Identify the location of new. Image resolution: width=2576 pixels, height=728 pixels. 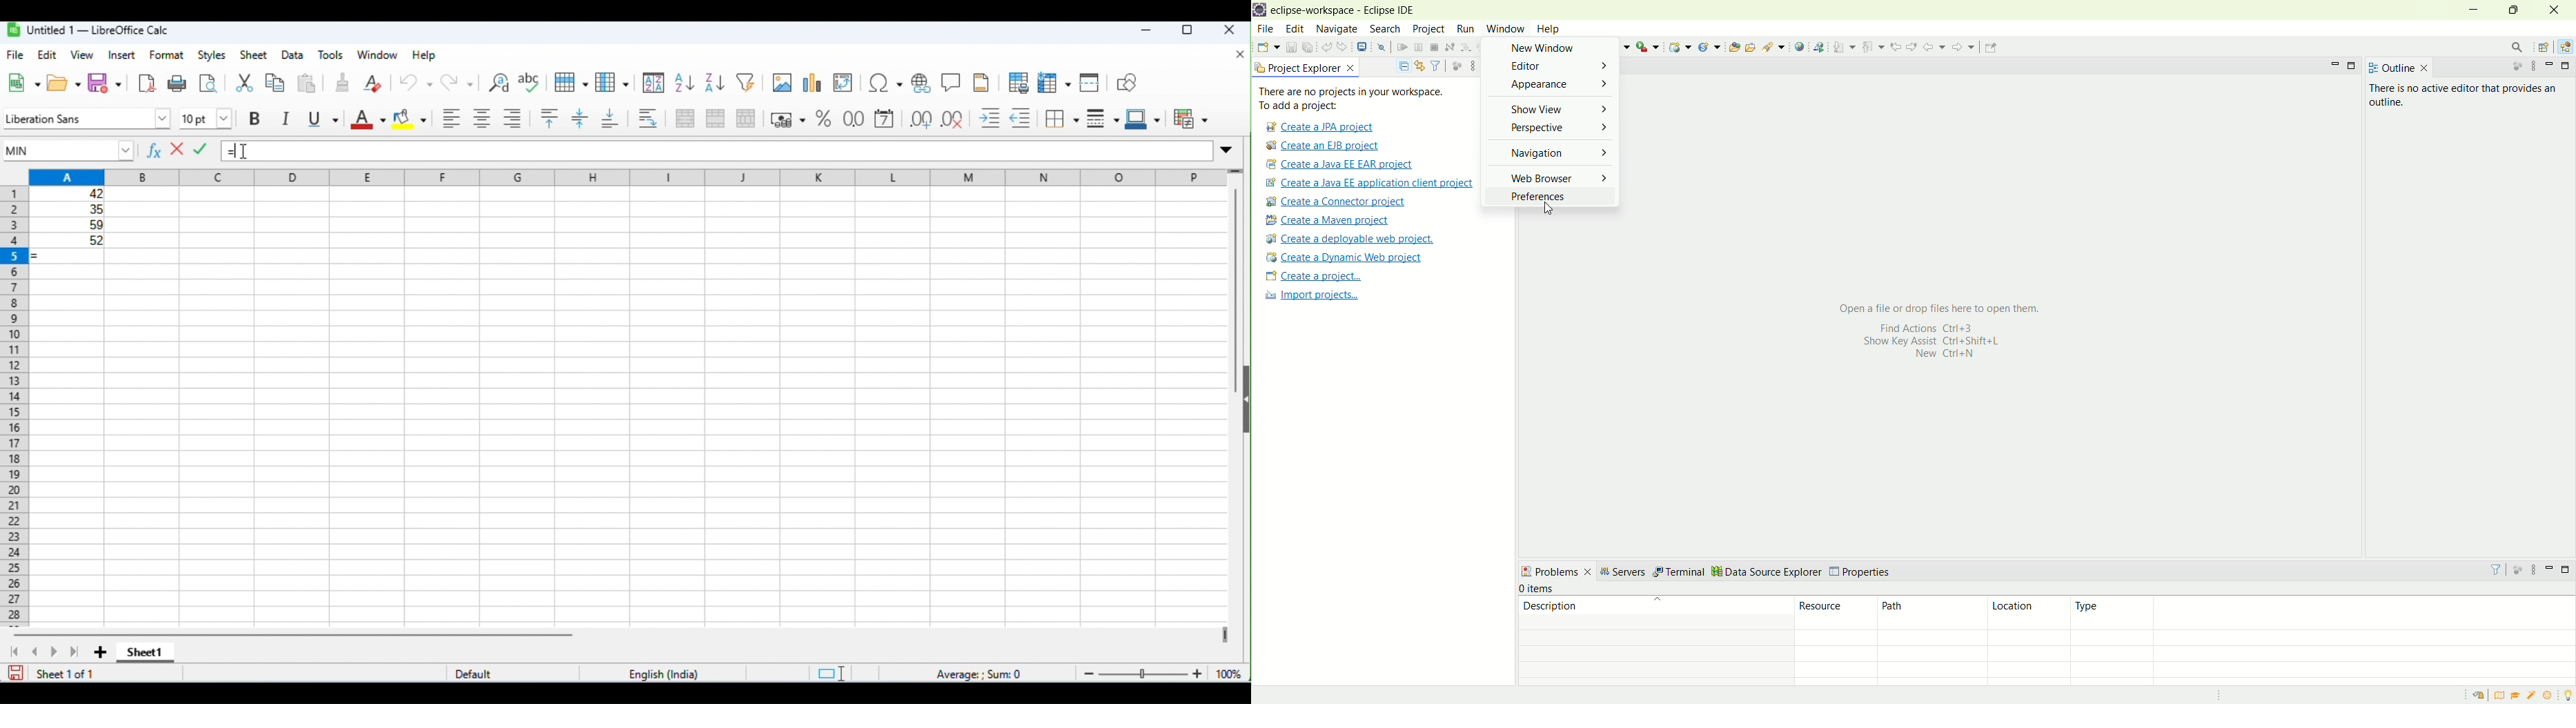
(23, 83).